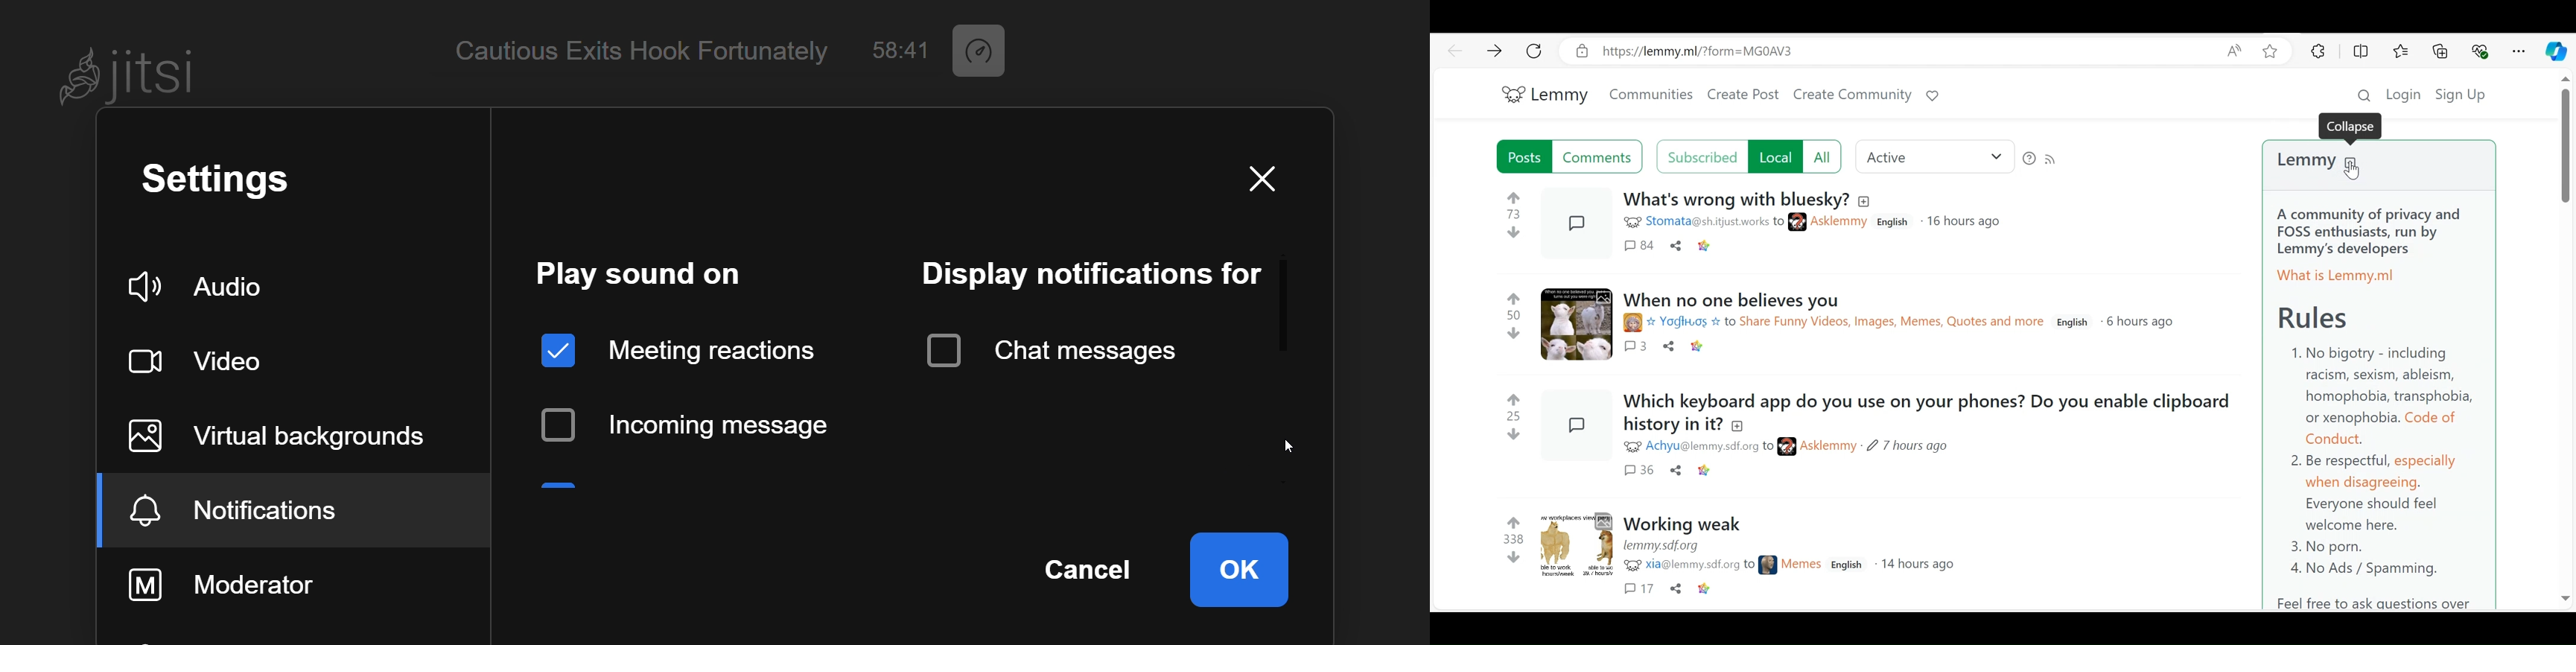 The image size is (2576, 672). Describe the element at coordinates (675, 349) in the screenshot. I see `meeting reaction` at that location.